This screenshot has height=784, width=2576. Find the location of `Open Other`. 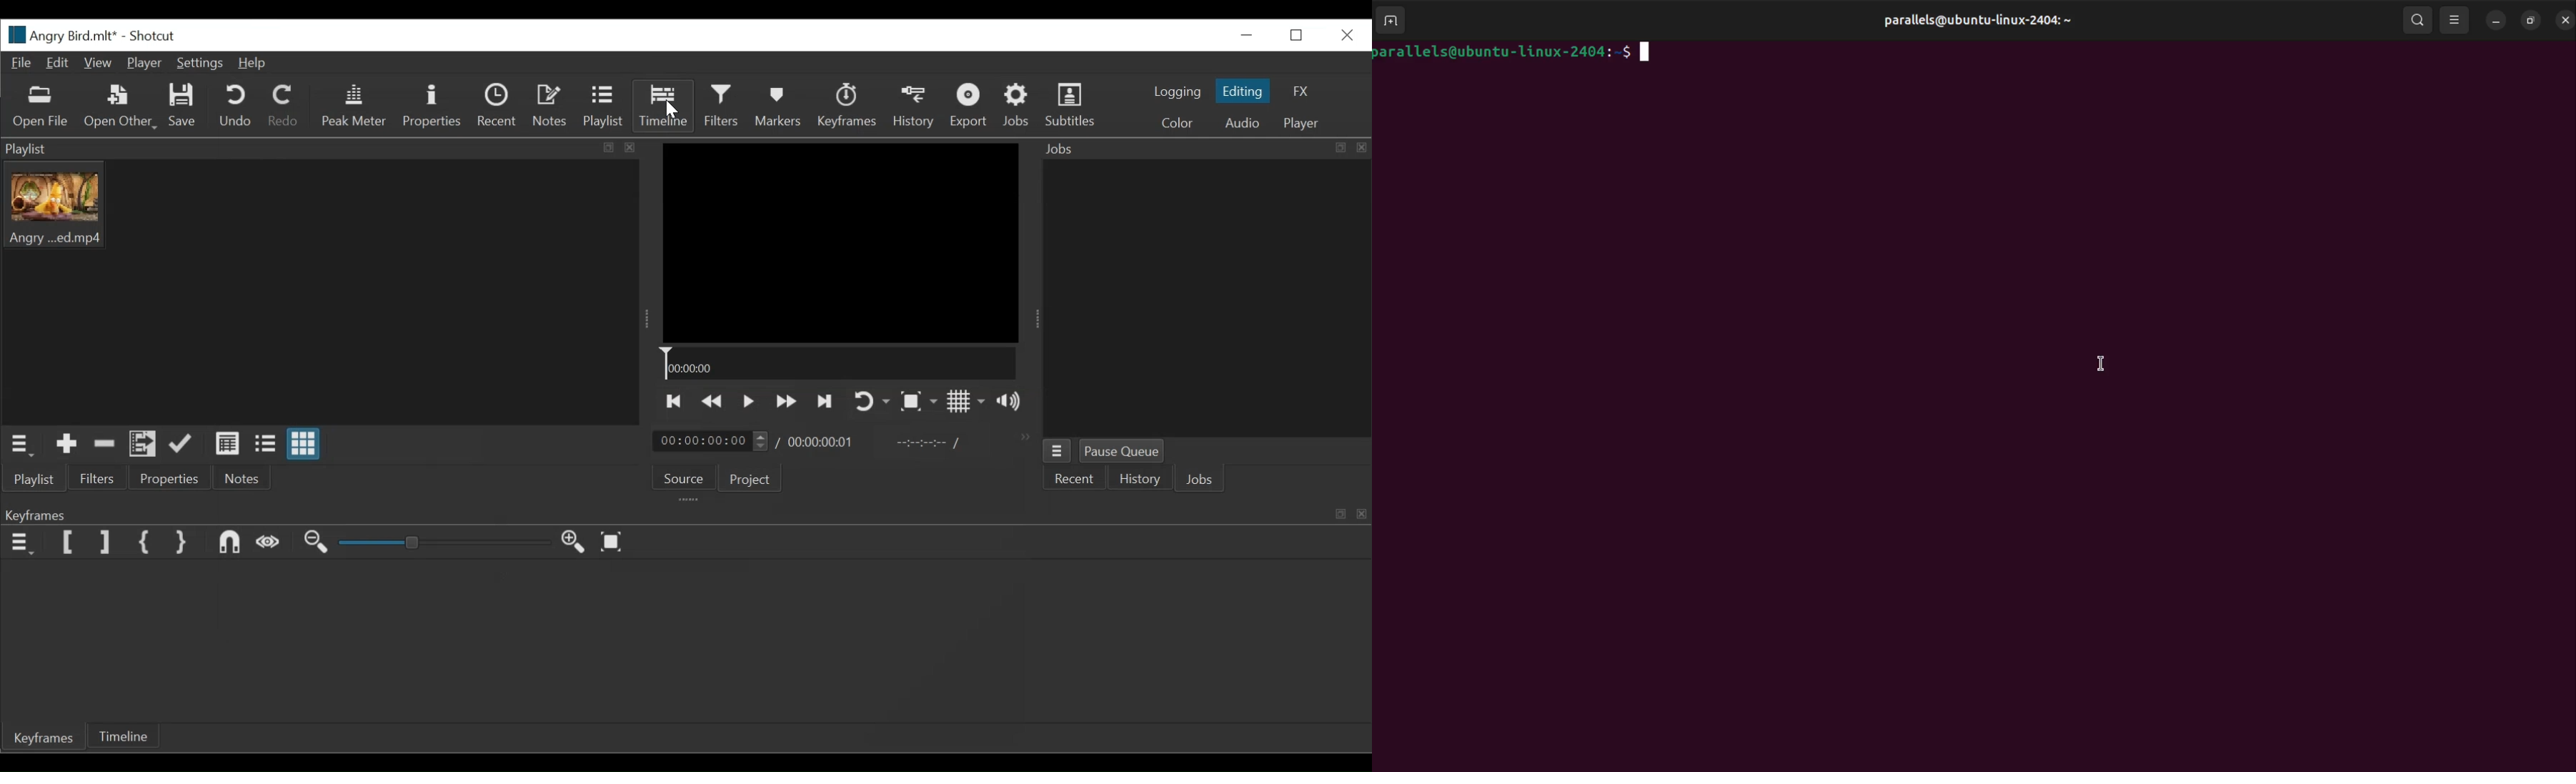

Open Other is located at coordinates (119, 106).